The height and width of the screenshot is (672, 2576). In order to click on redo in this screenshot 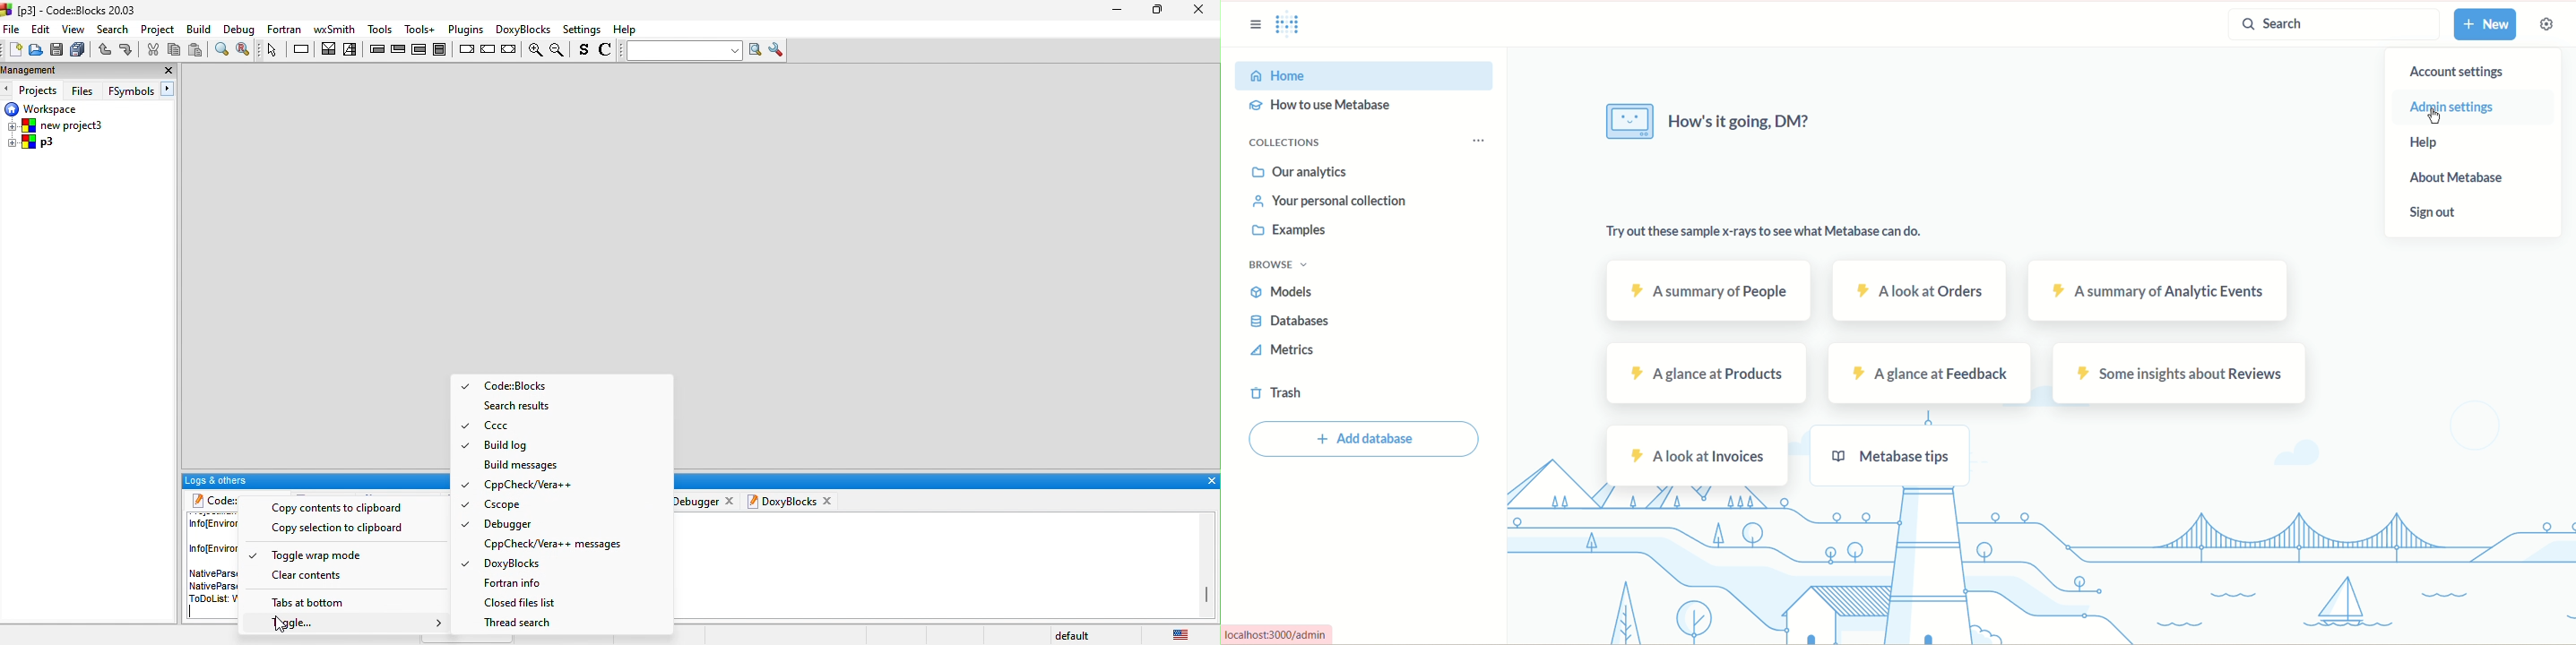, I will do `click(128, 50)`.